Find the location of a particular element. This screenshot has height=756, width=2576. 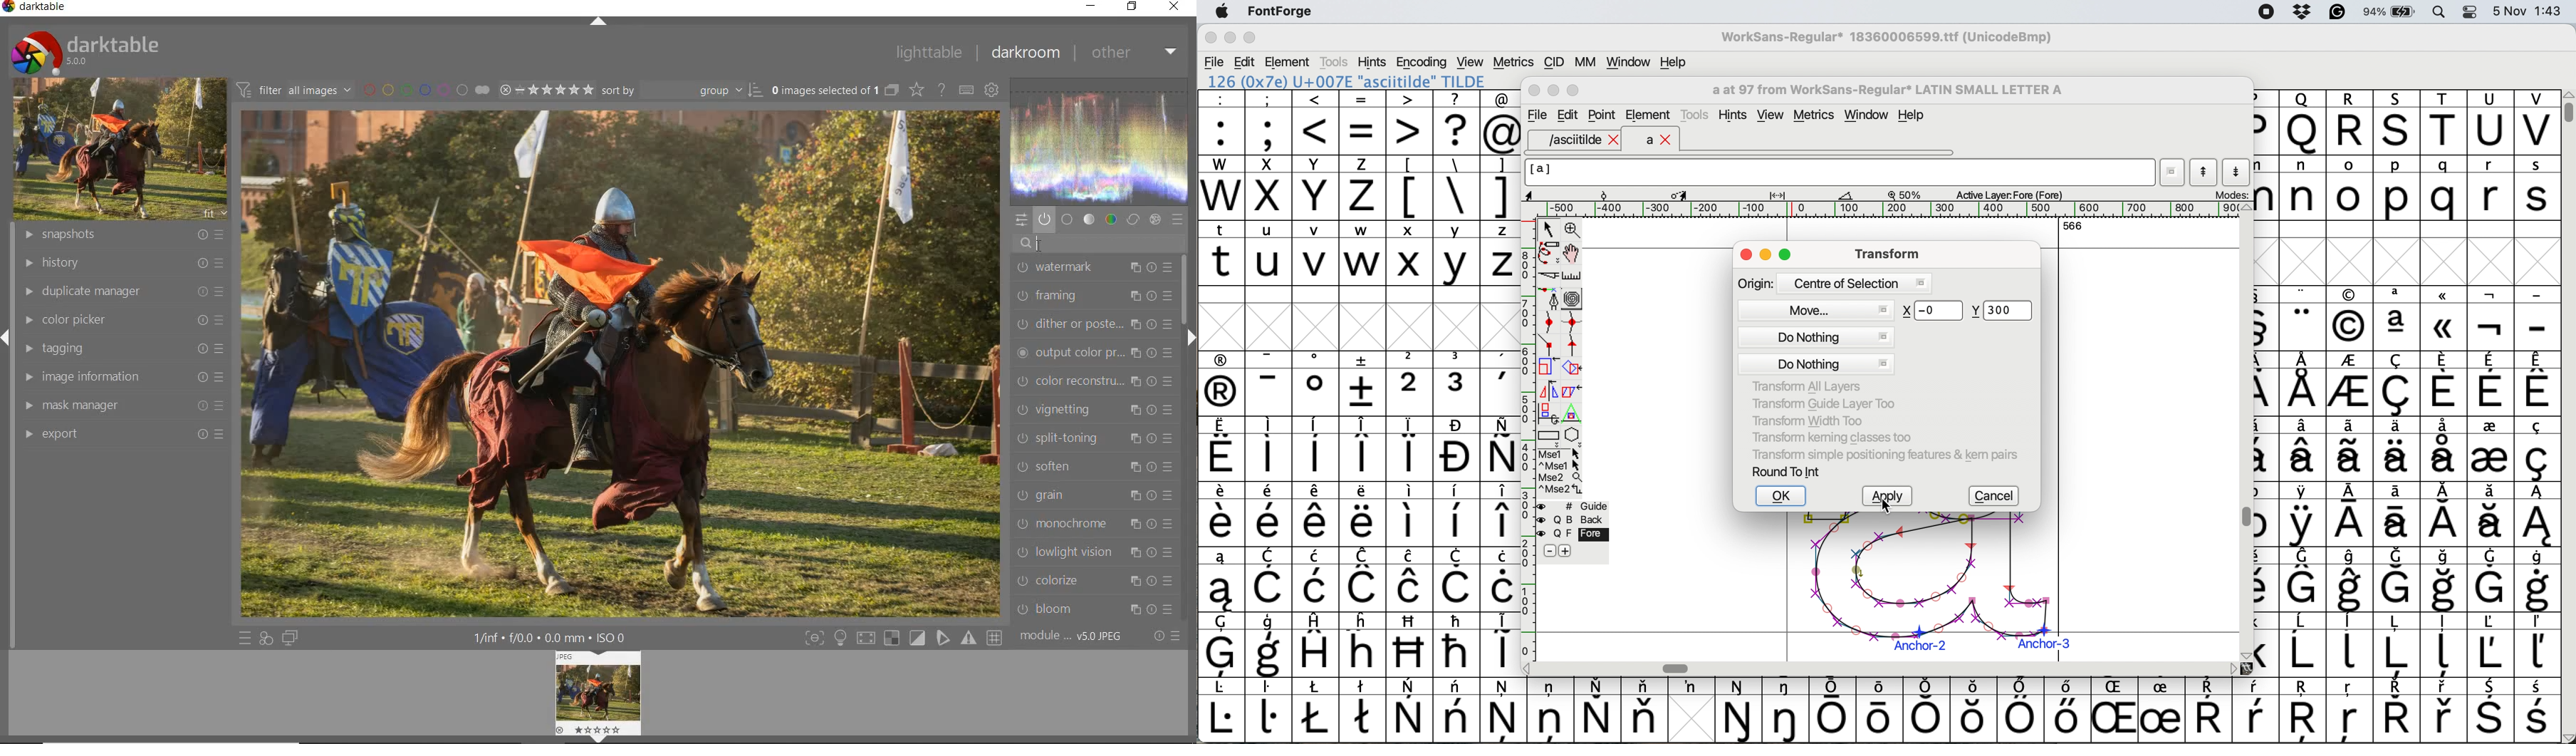

darkroom is located at coordinates (1024, 55).